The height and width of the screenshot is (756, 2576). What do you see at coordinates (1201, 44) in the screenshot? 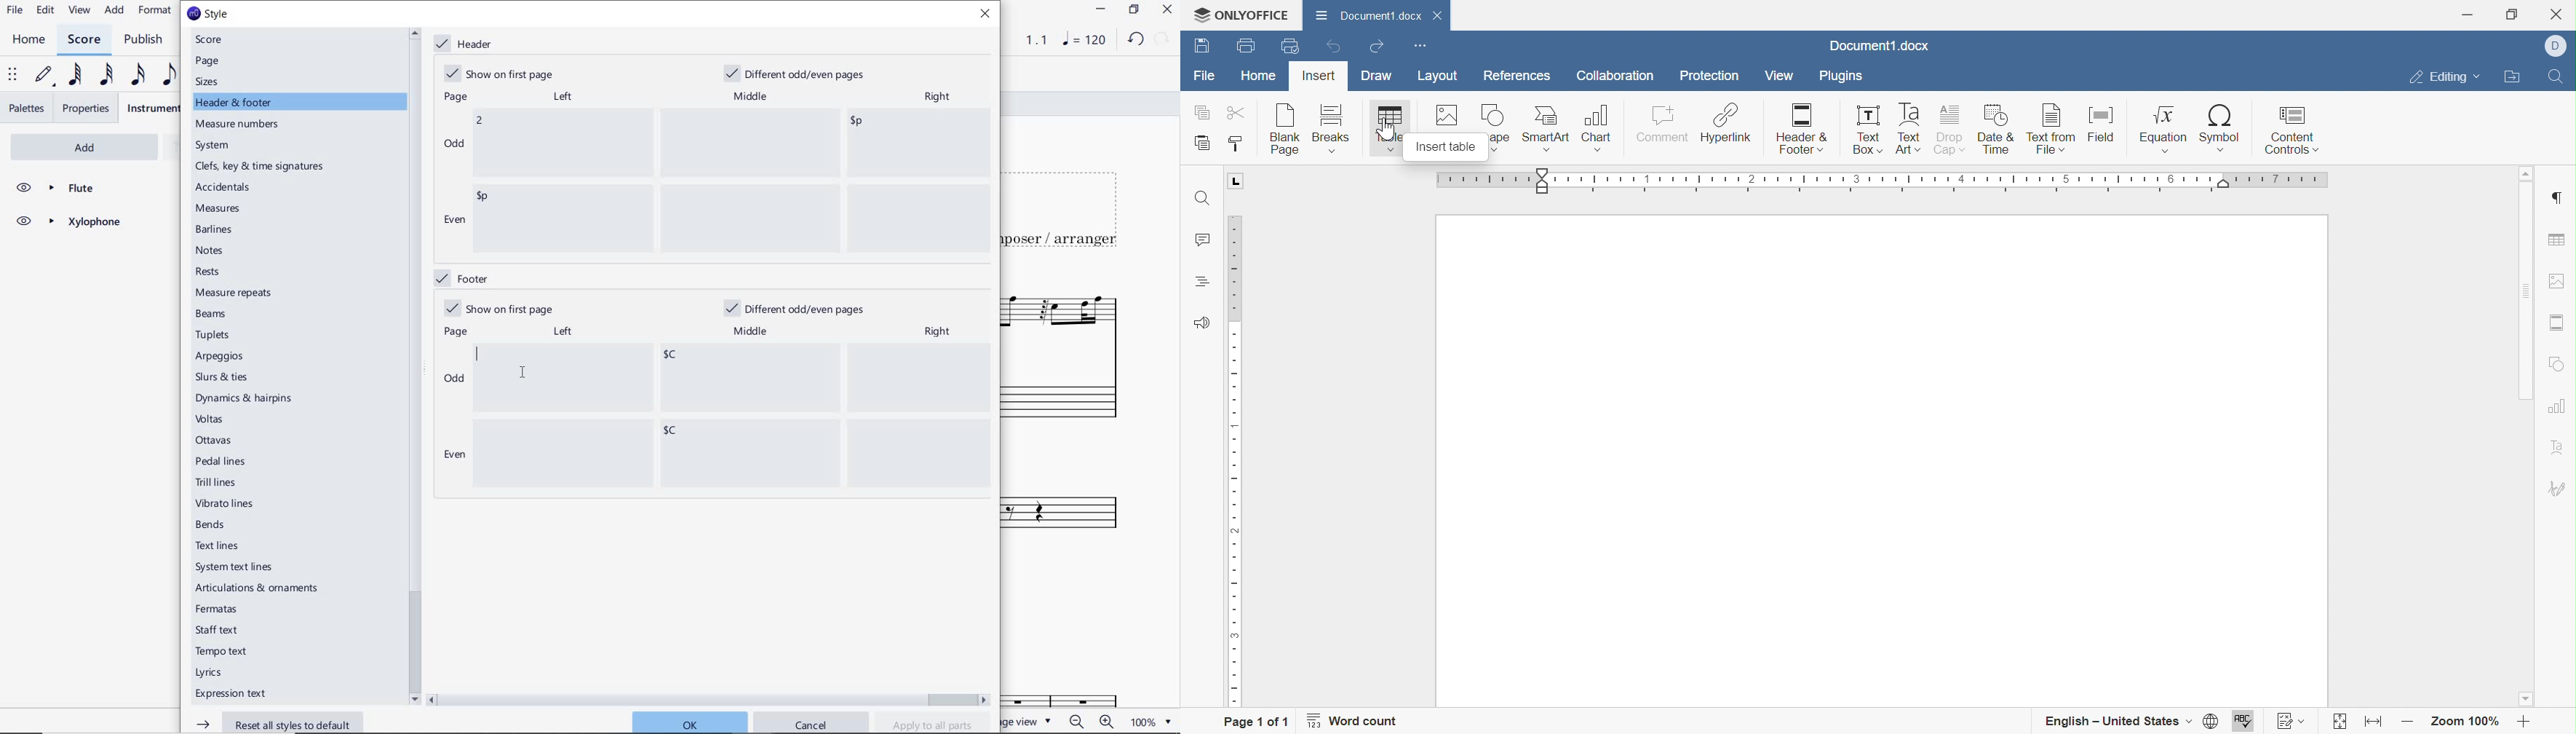
I see `Save` at bounding box center [1201, 44].